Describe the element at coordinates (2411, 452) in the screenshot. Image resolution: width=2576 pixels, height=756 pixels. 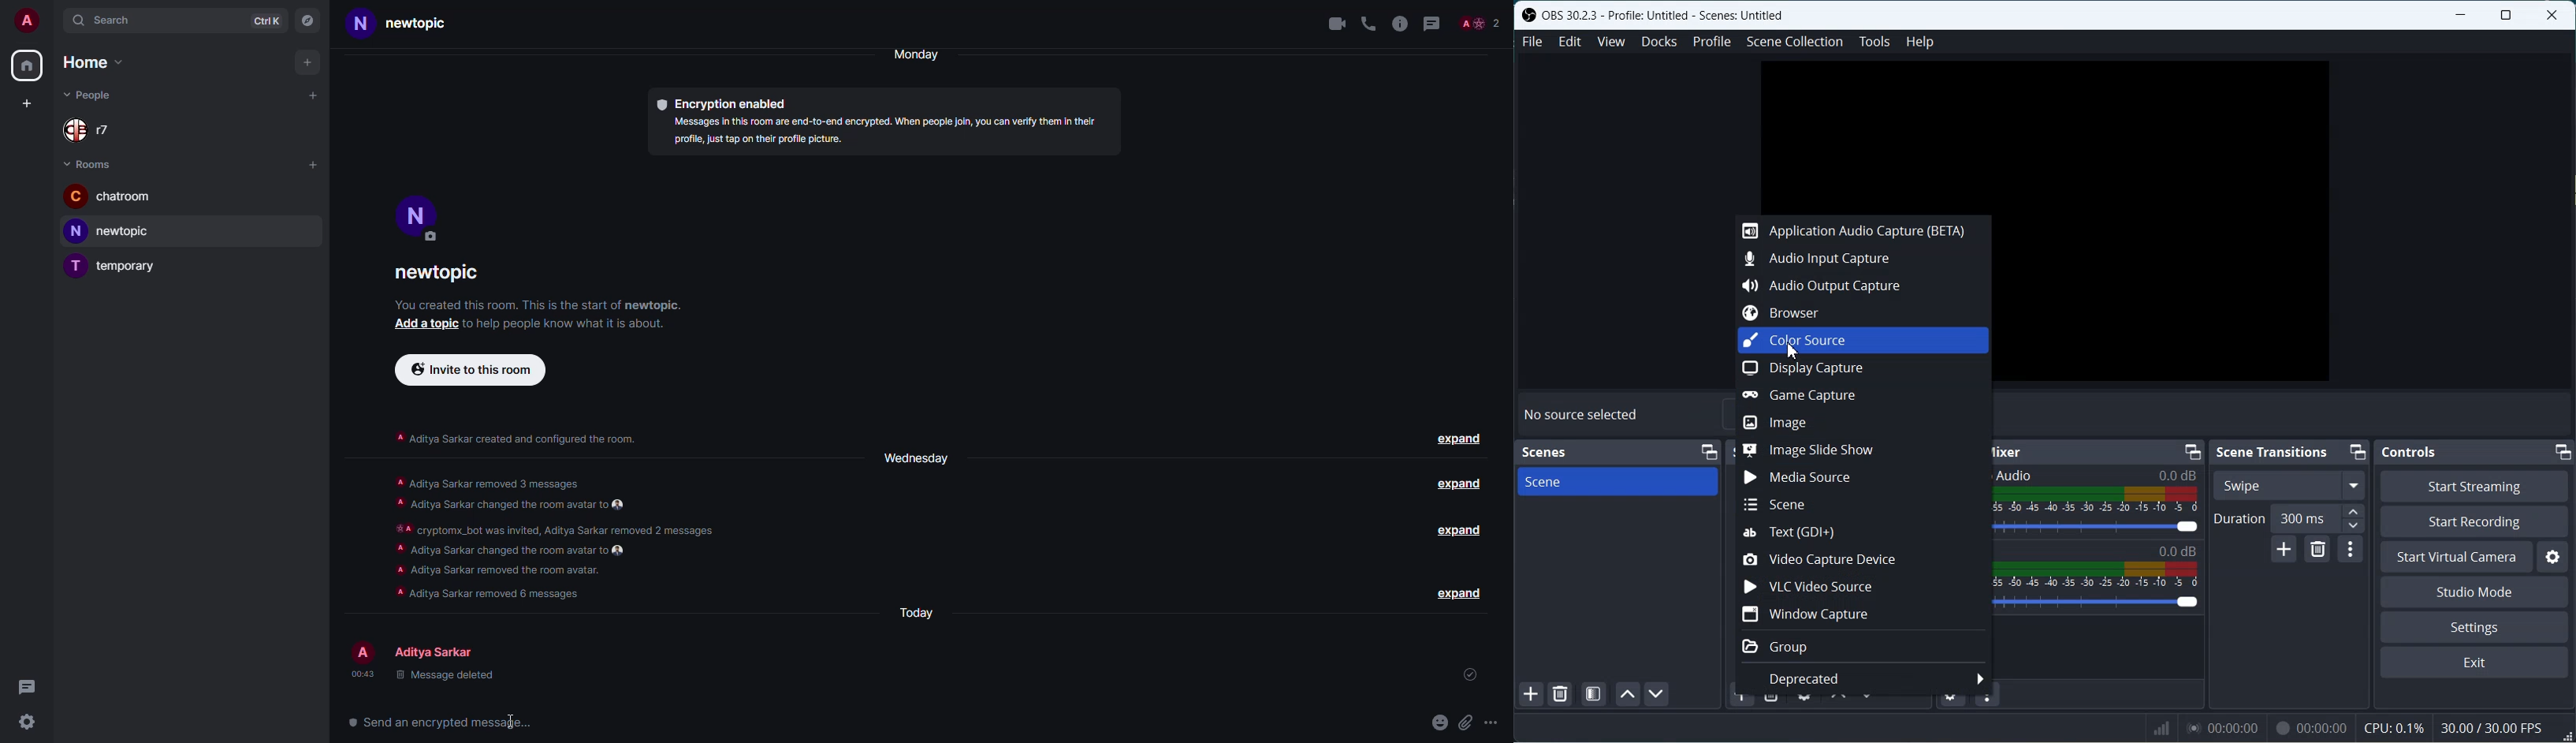
I see `Controls` at that location.